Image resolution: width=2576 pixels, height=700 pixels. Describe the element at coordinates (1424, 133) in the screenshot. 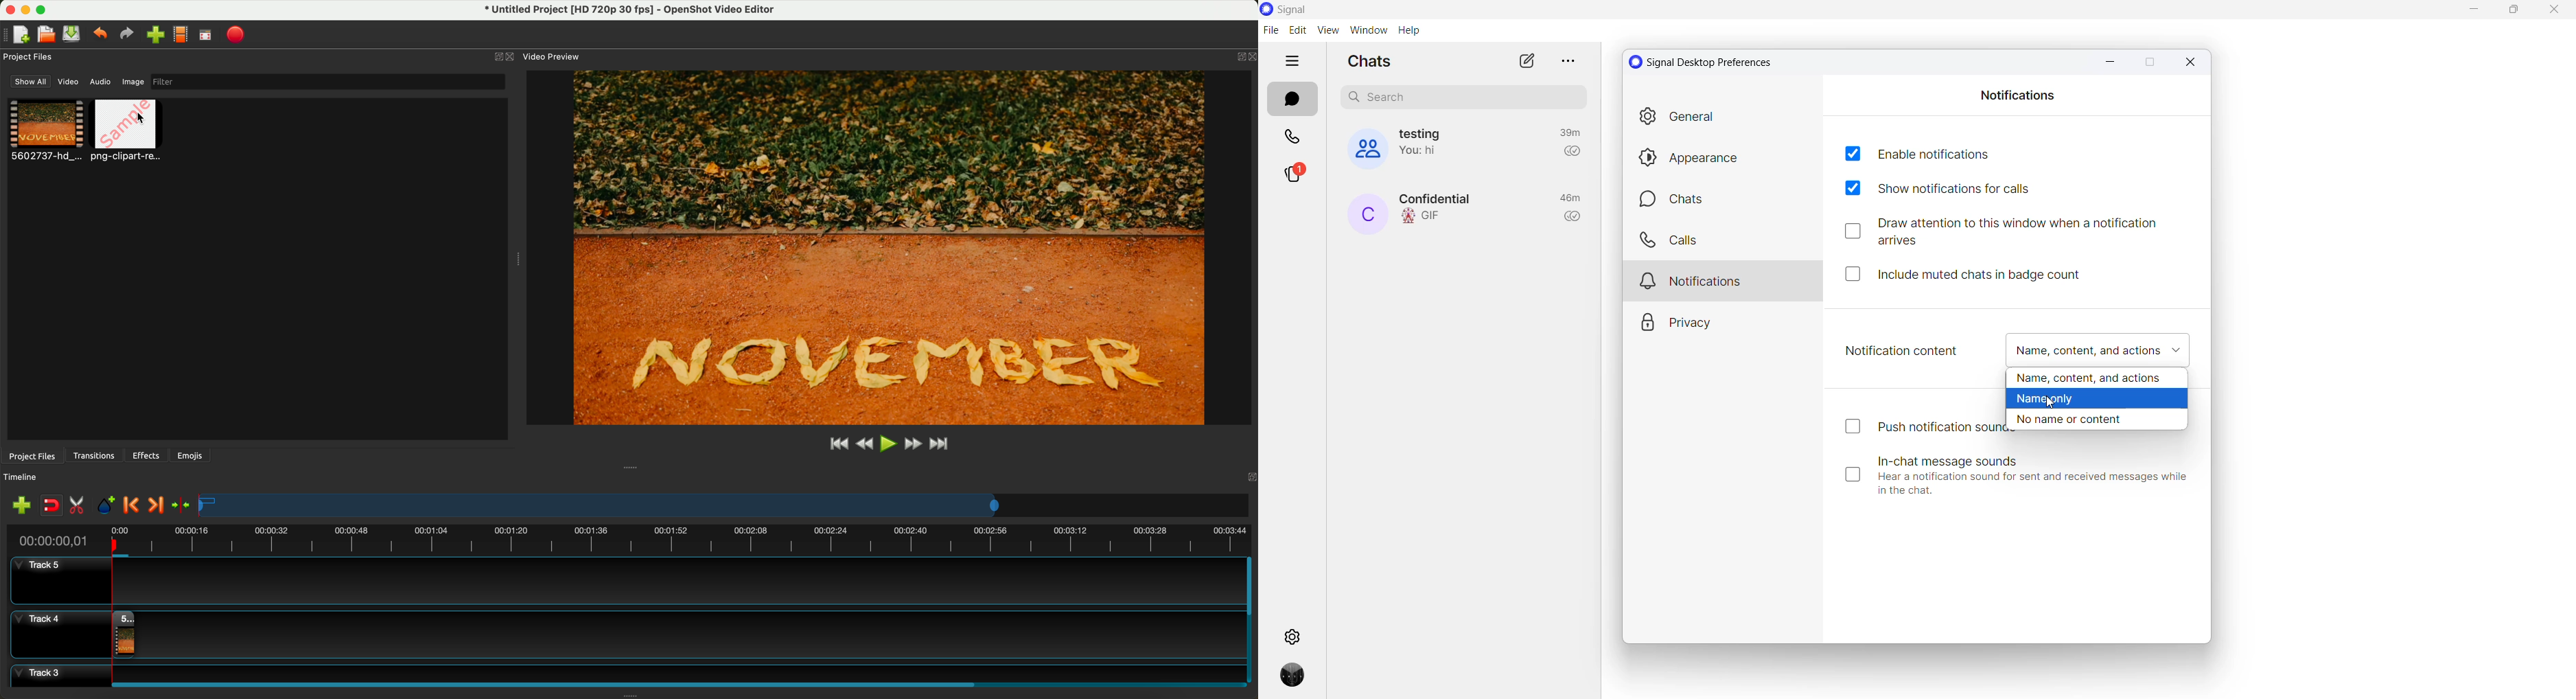

I see `group name` at that location.